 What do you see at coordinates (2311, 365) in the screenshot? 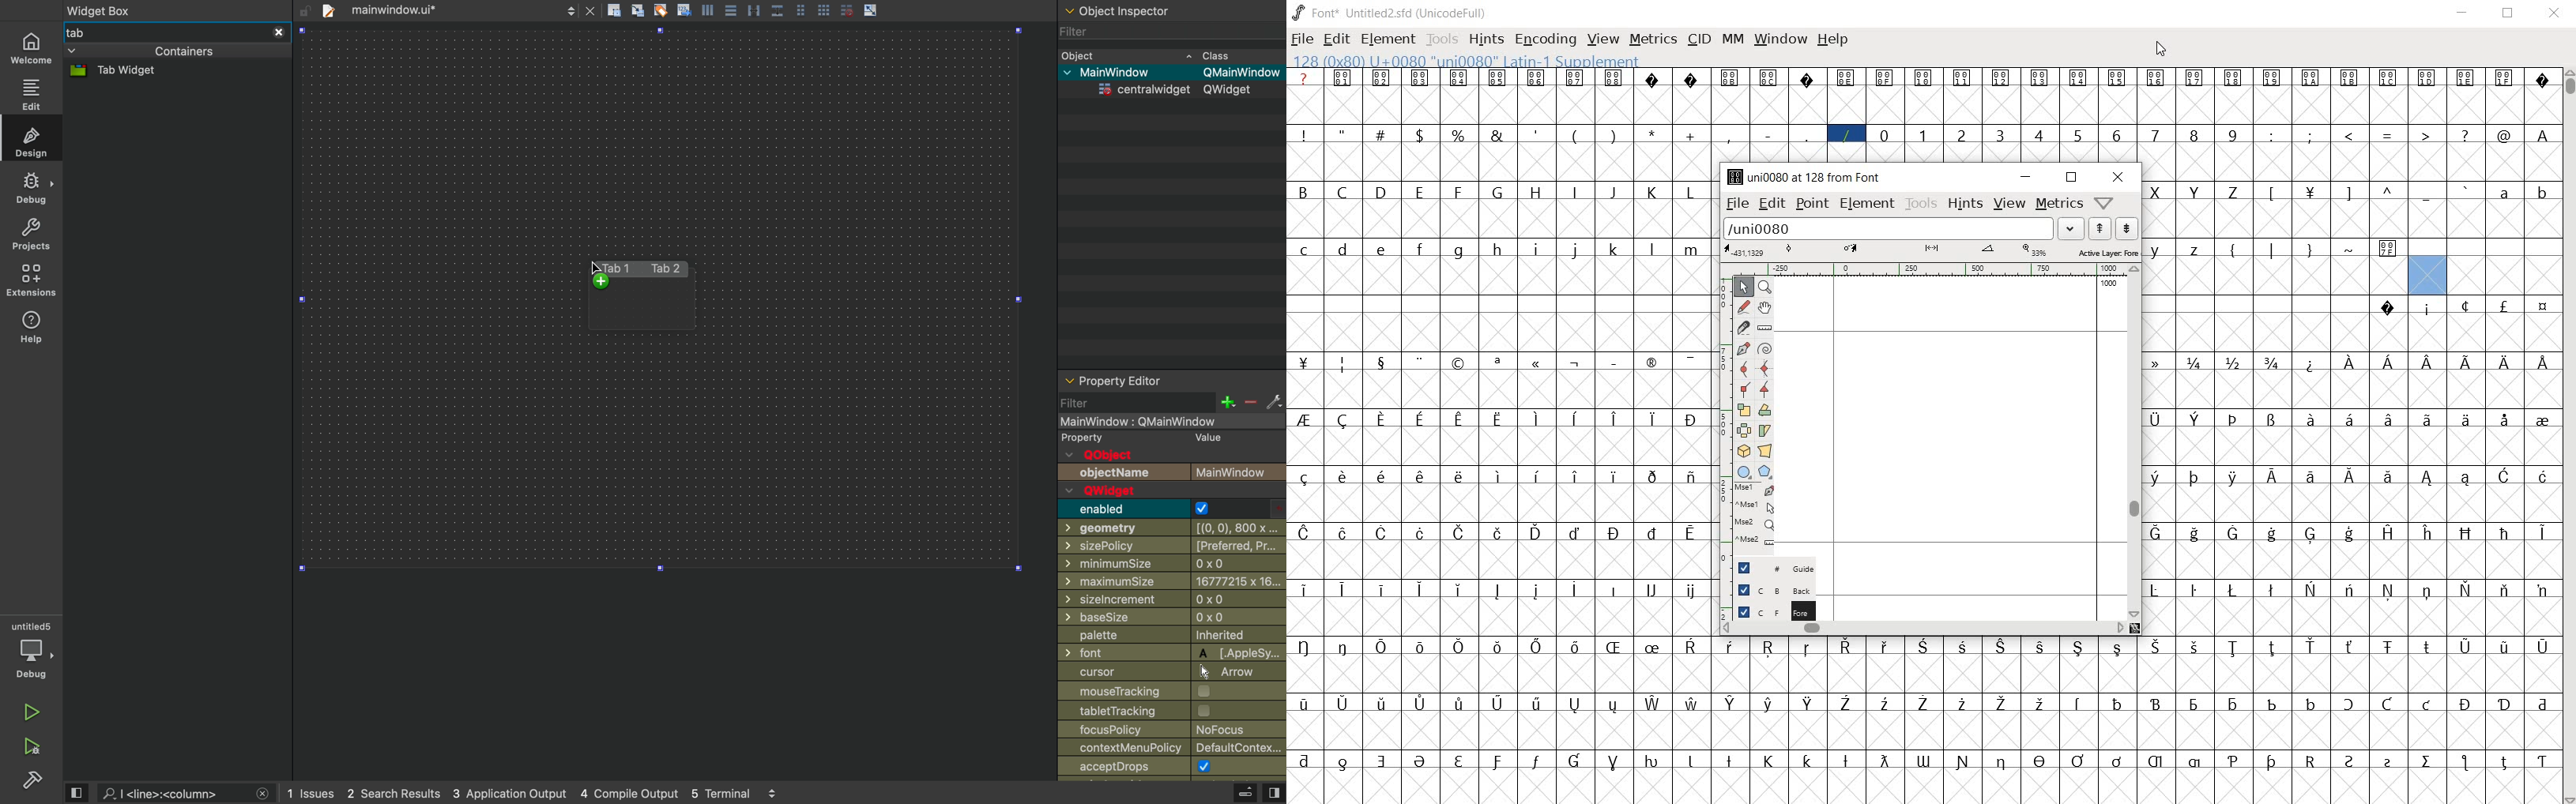
I see `glyph` at bounding box center [2311, 365].